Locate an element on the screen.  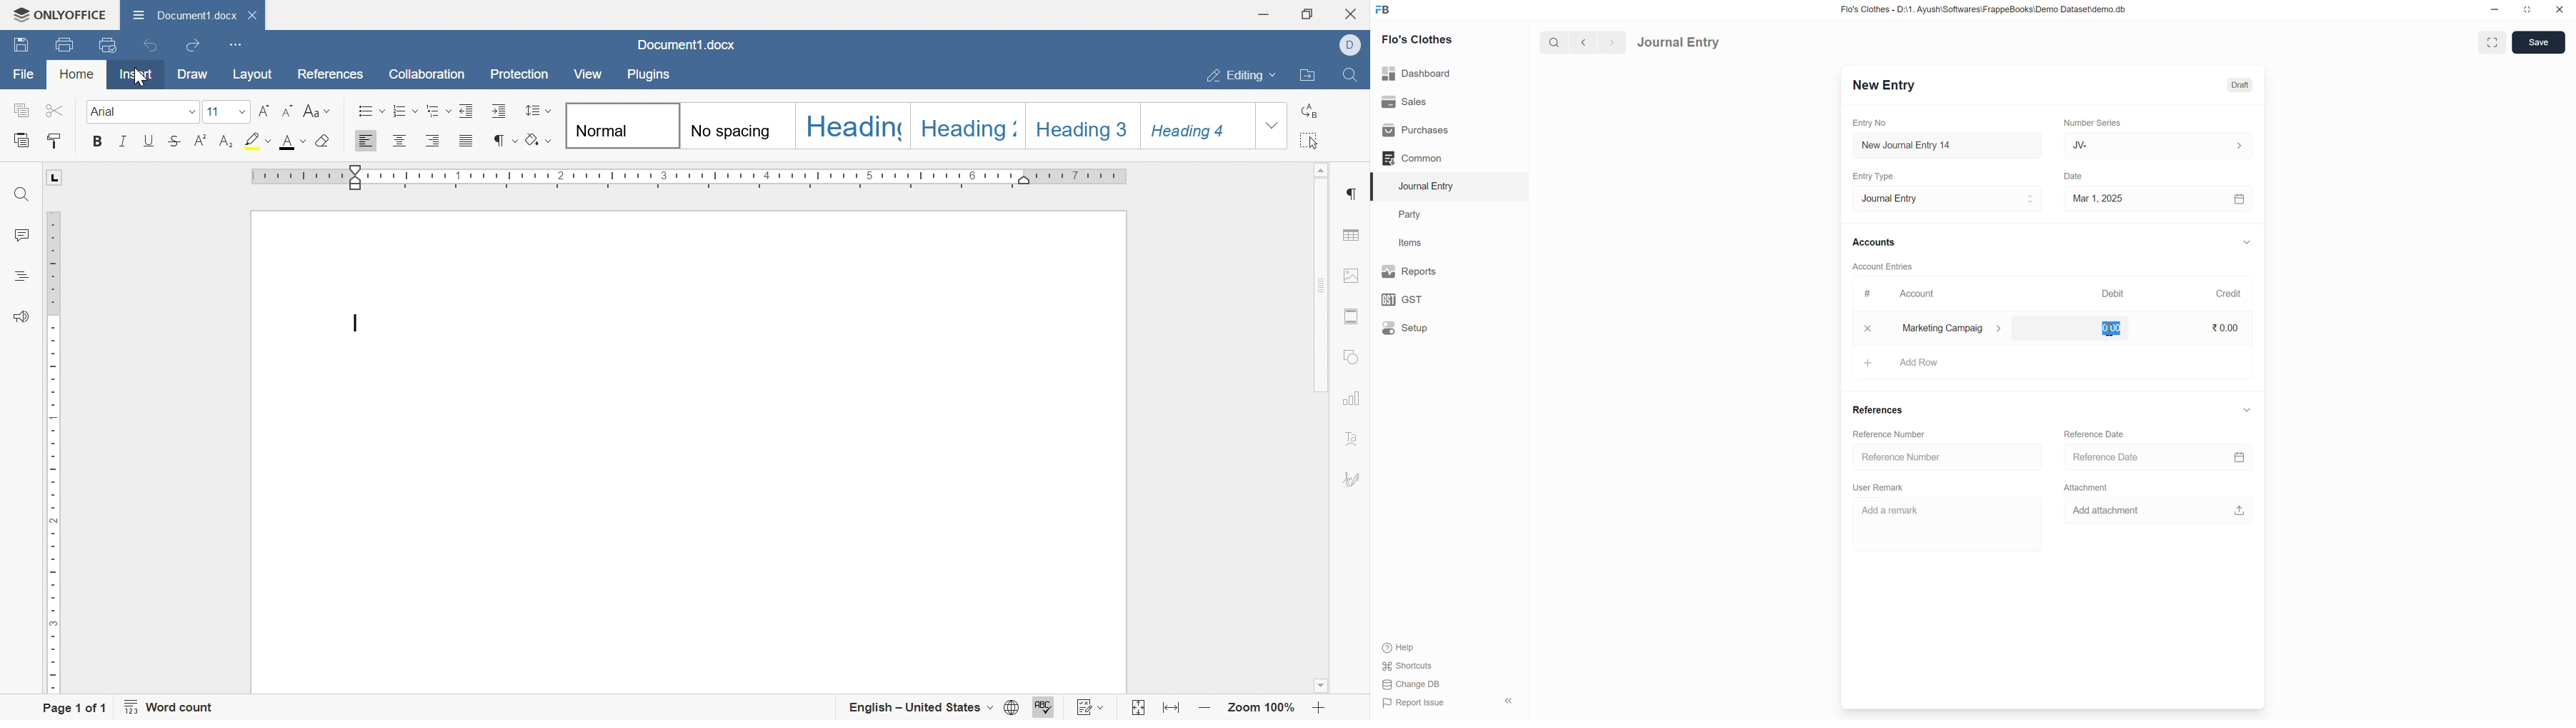
Draft is located at coordinates (2242, 84).